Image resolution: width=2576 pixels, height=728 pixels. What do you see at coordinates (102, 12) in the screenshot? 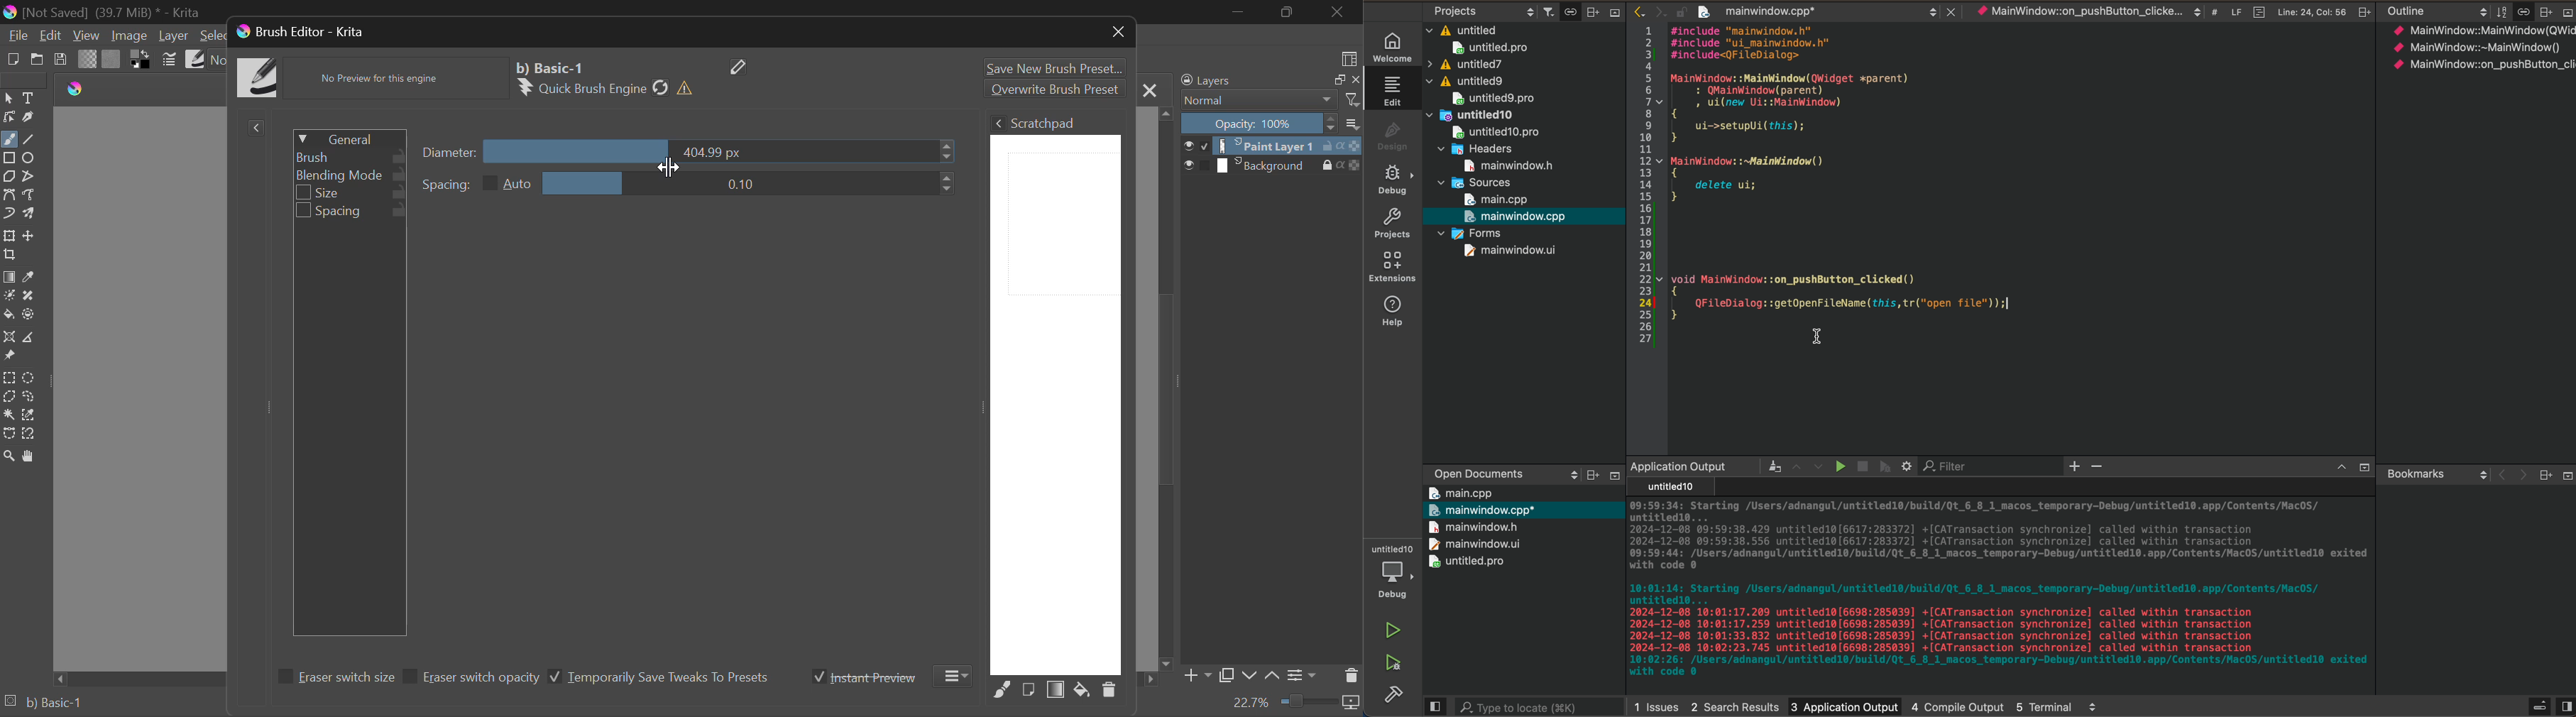
I see `(Not Saved) (39,7 MB)* -Krita` at bounding box center [102, 12].